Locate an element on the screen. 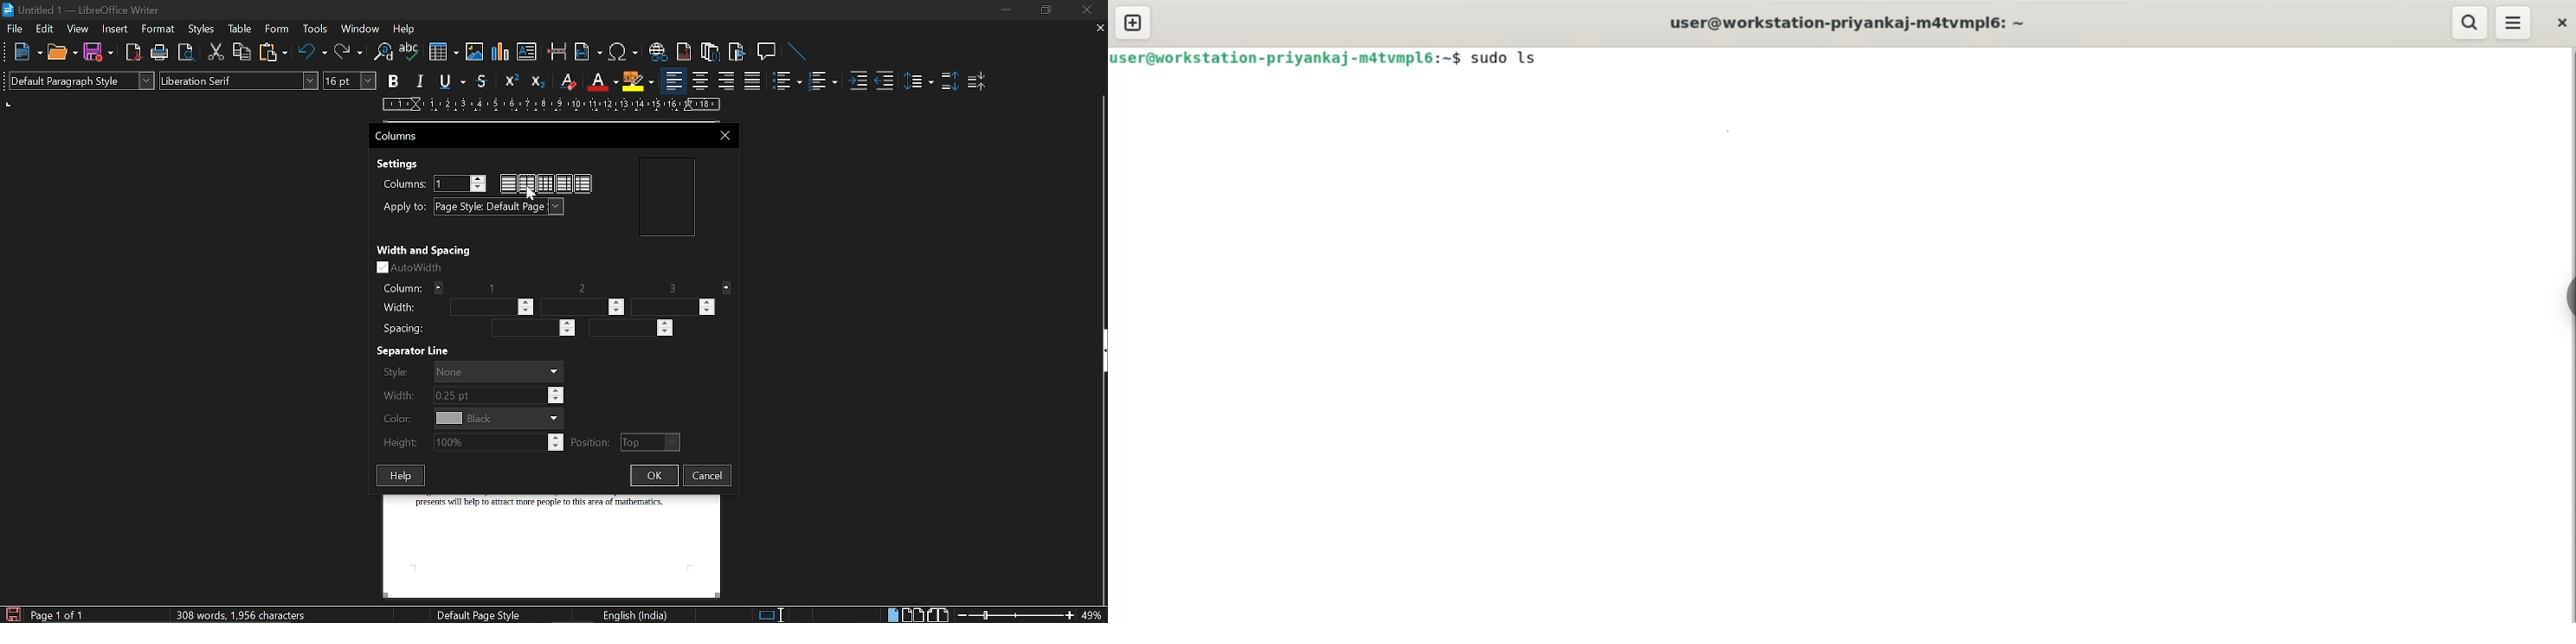  Paste is located at coordinates (274, 53).